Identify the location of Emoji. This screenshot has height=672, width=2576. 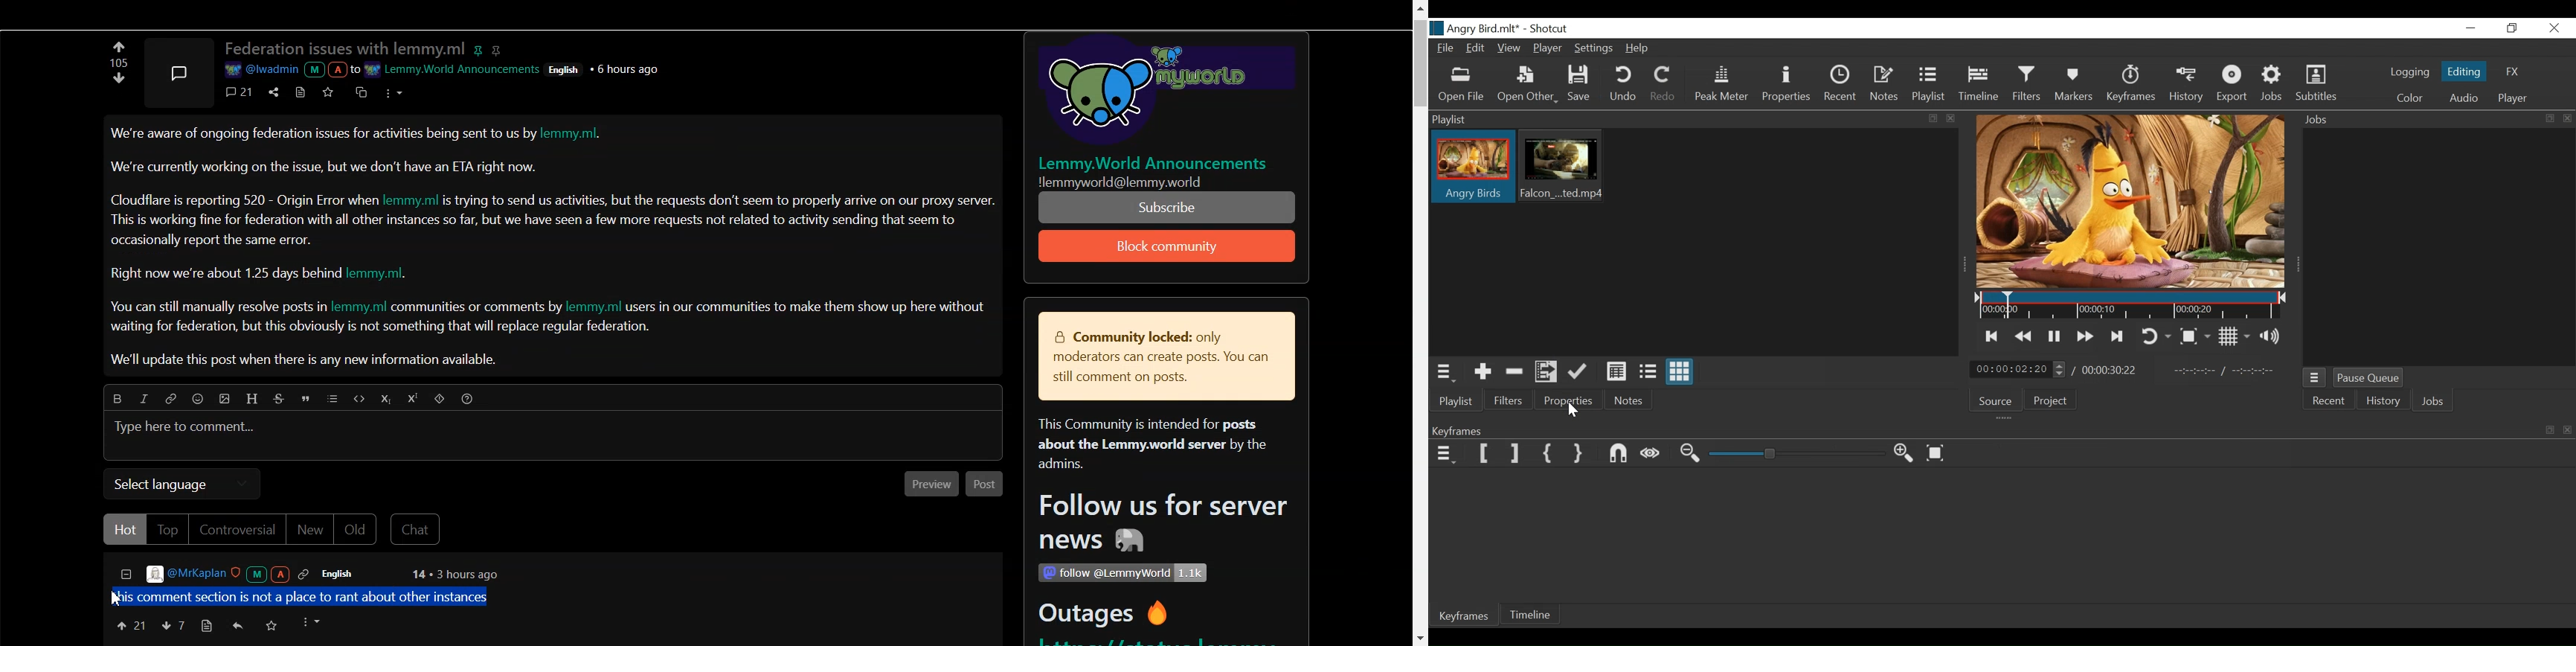
(202, 400).